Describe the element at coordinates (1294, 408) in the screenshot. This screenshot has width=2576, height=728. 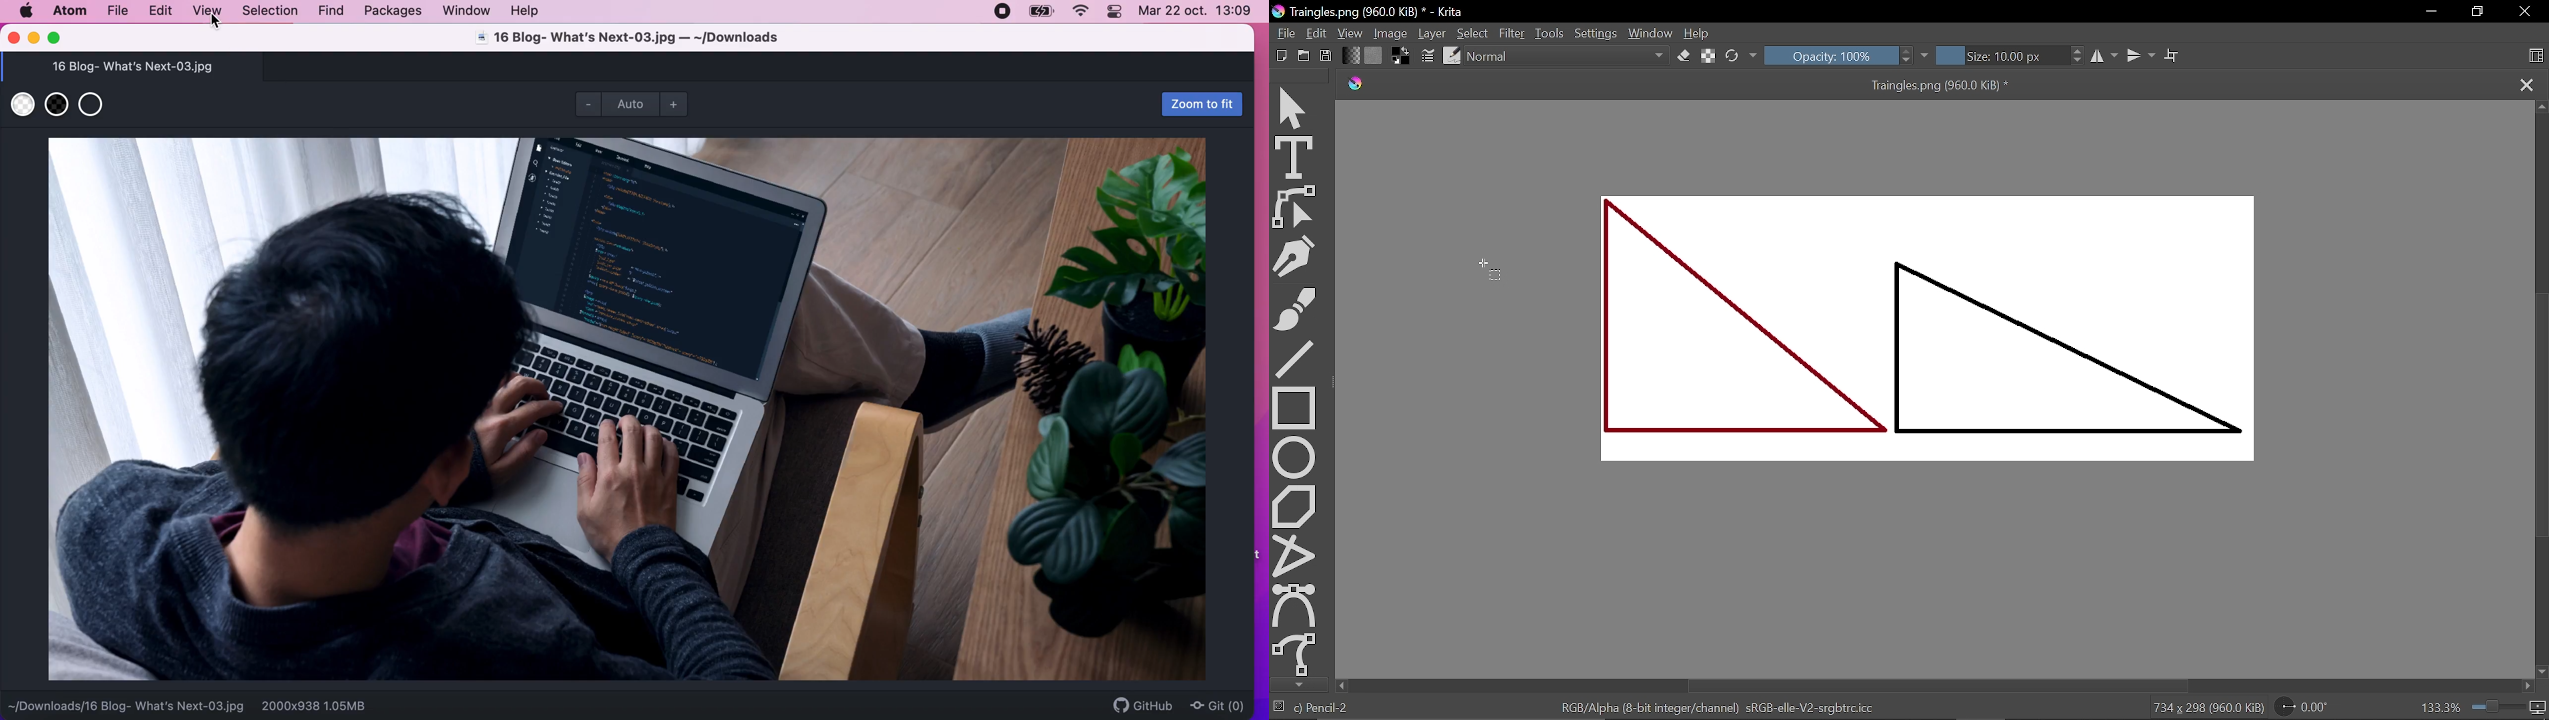
I see `rectangle tool` at that location.